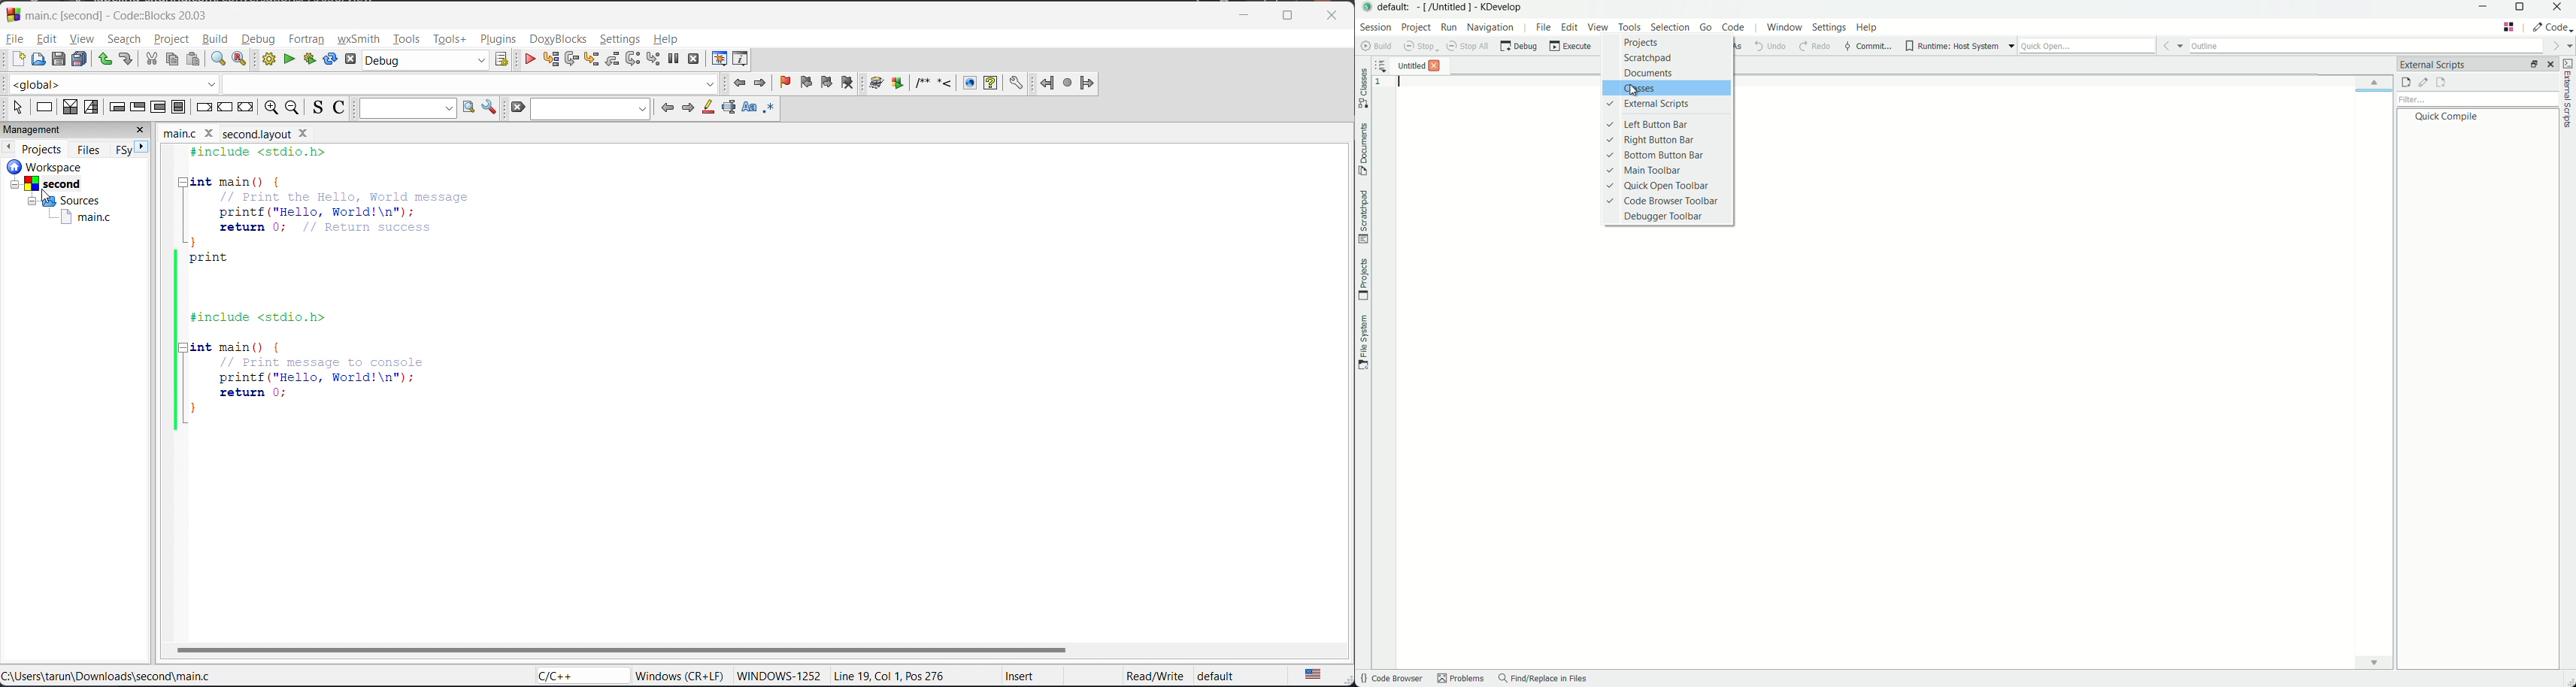  Describe the element at coordinates (47, 108) in the screenshot. I see `instruction` at that location.